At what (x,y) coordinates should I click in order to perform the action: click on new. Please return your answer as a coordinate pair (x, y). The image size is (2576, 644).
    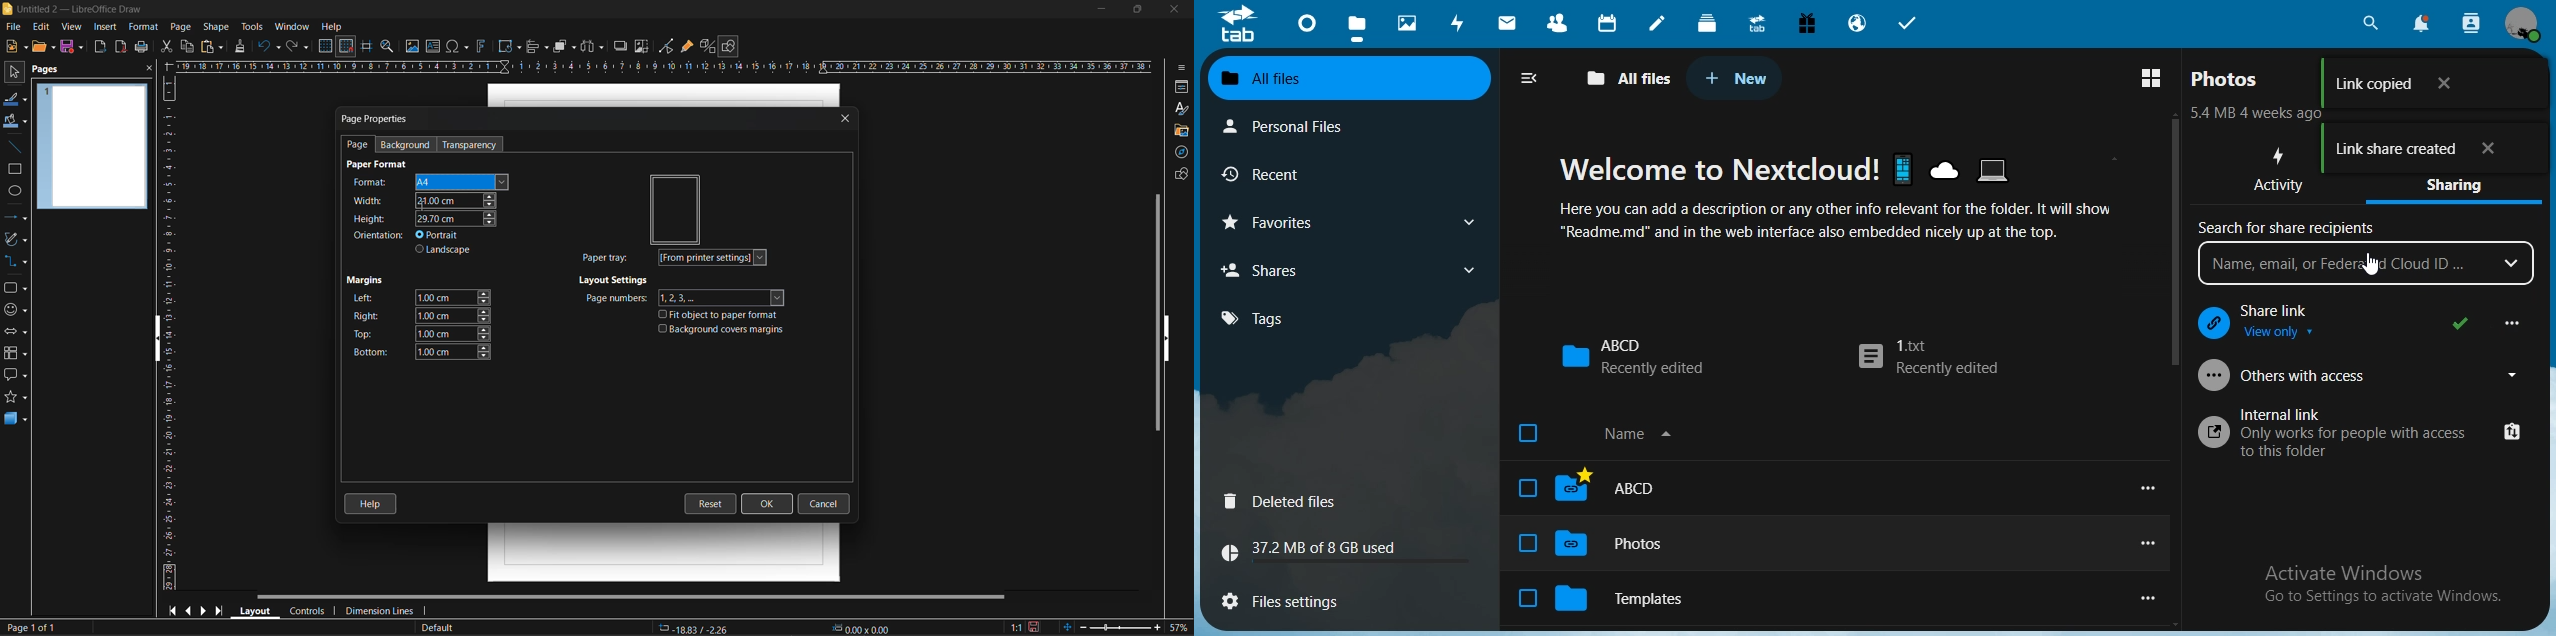
    Looking at the image, I should click on (1736, 78).